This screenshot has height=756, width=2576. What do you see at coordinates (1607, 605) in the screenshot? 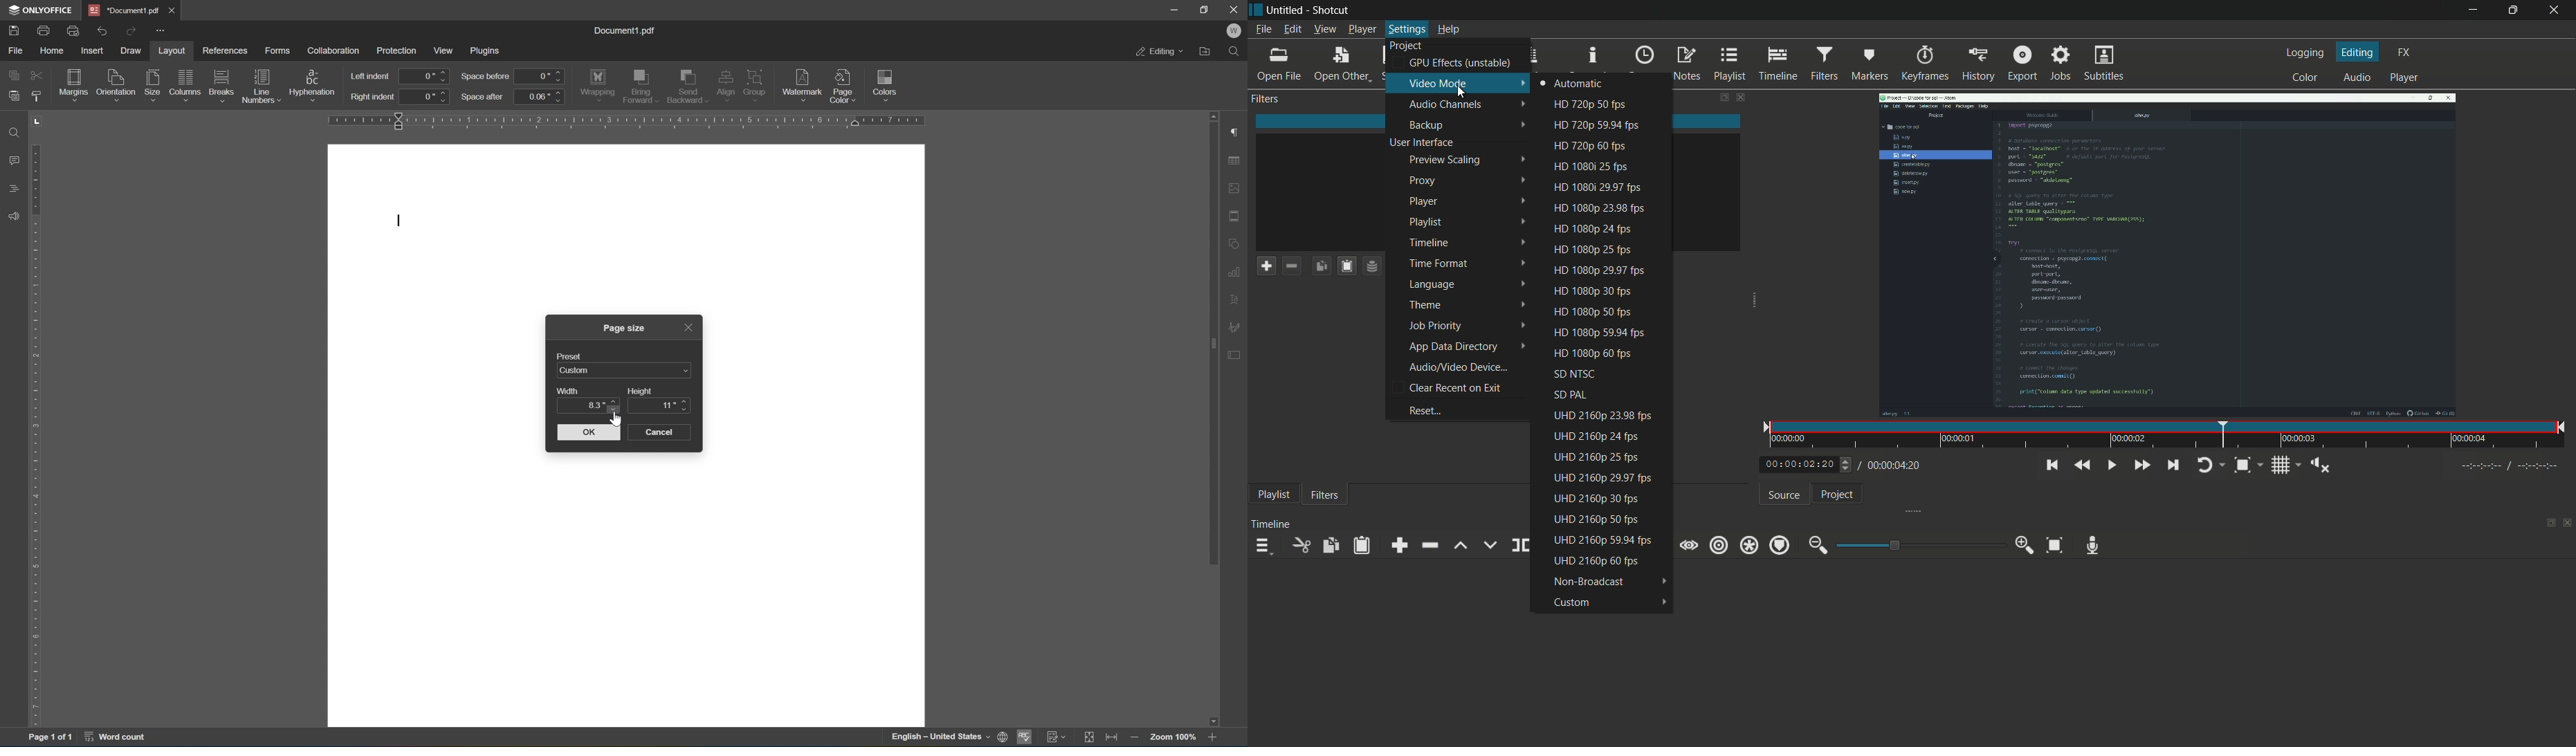
I see `custom` at bounding box center [1607, 605].